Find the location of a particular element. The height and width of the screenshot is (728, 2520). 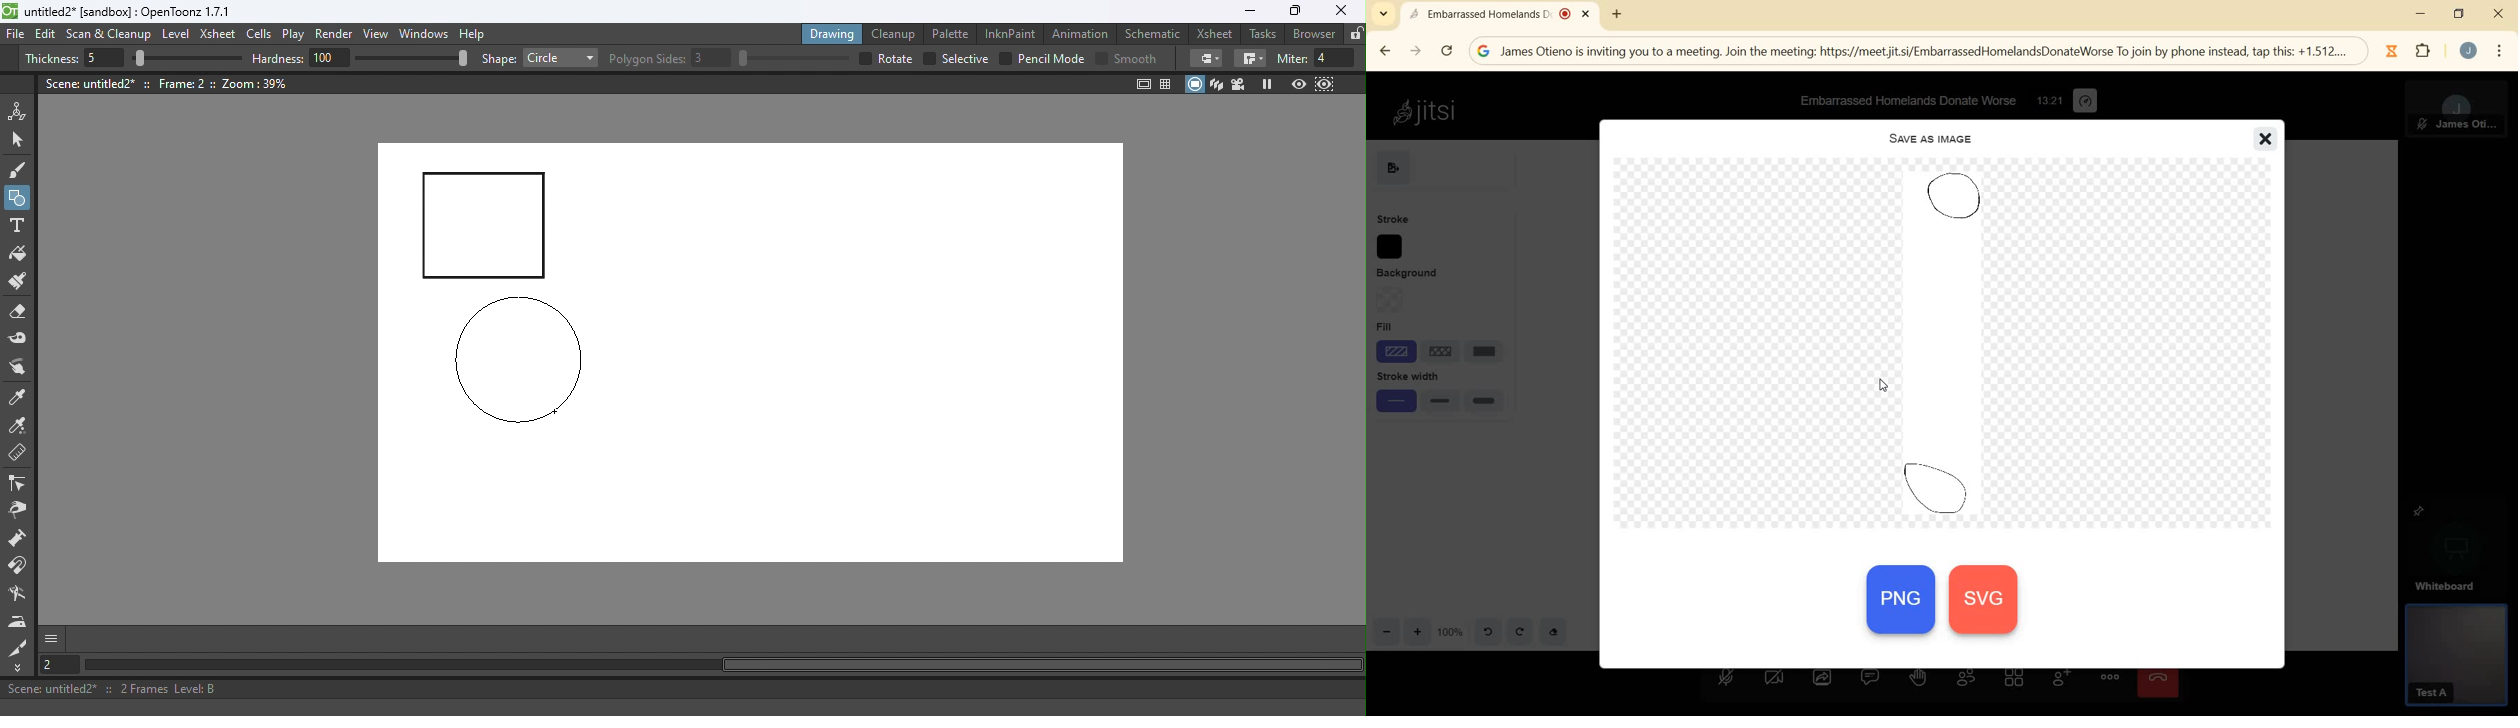

Canvas details is located at coordinates (169, 83).